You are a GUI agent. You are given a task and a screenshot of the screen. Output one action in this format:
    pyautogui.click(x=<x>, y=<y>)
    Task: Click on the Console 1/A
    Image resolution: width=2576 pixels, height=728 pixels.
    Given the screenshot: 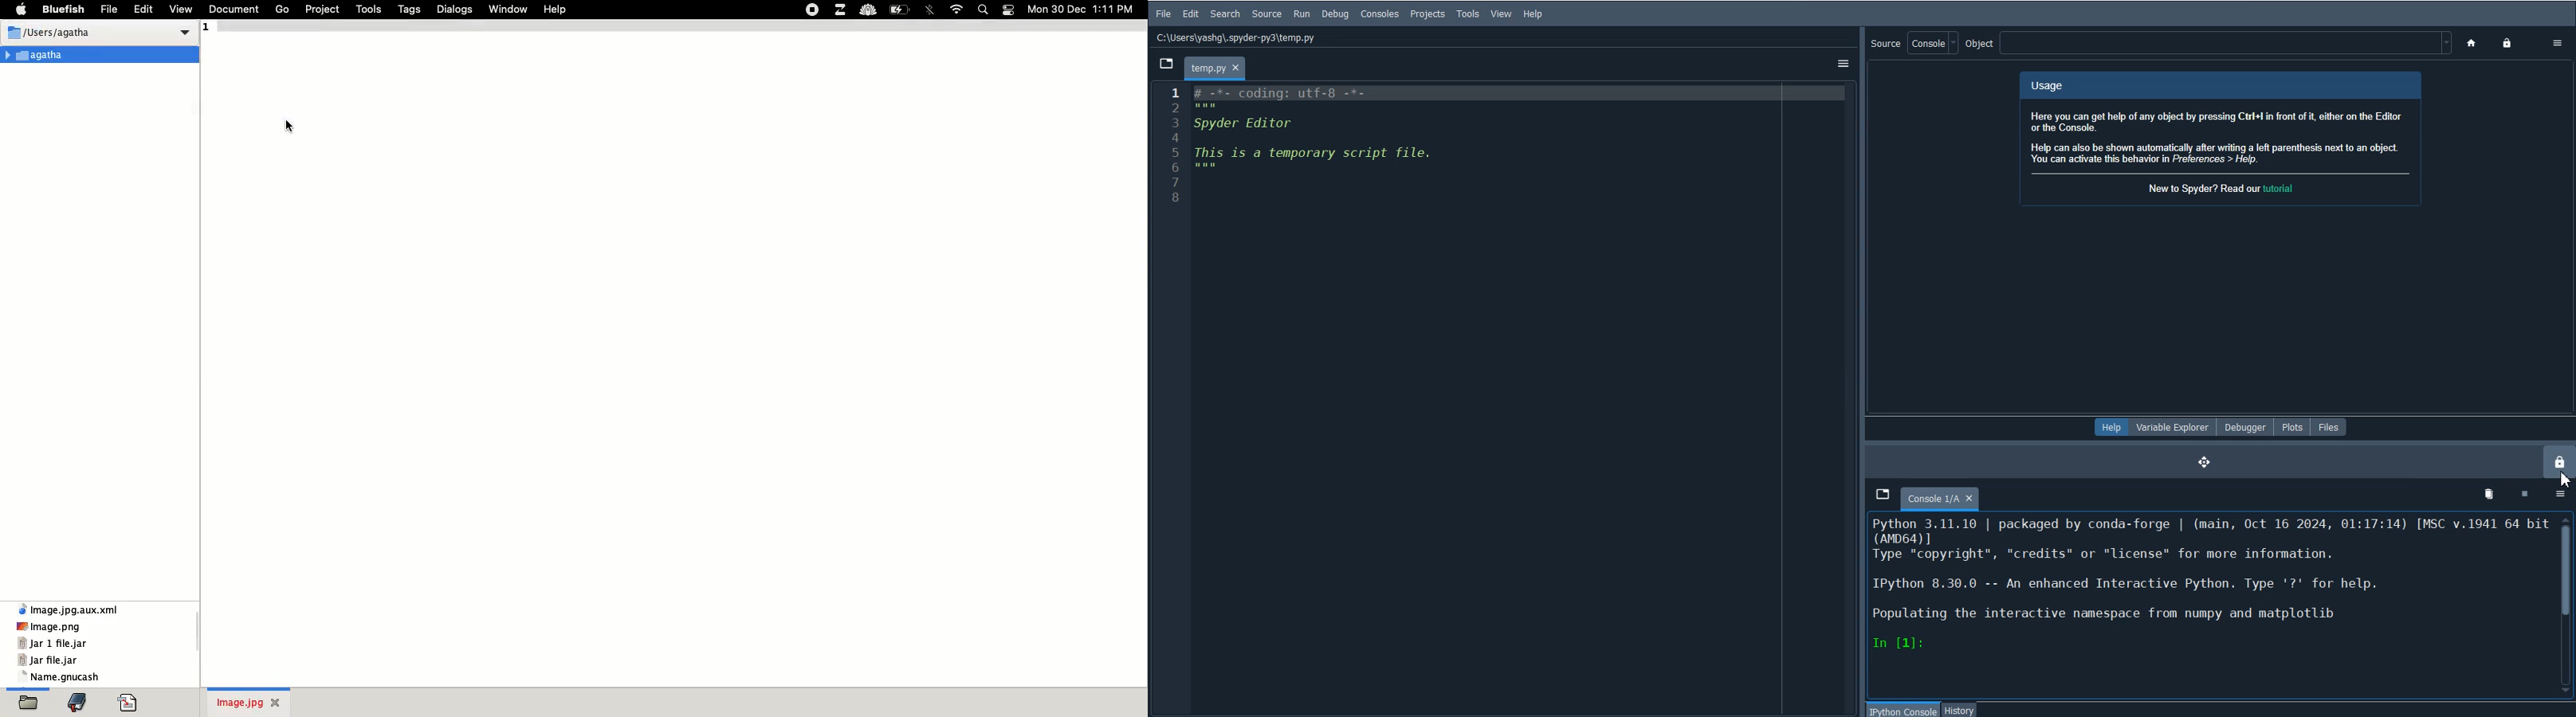 What is the action you would take?
    pyautogui.click(x=1941, y=498)
    